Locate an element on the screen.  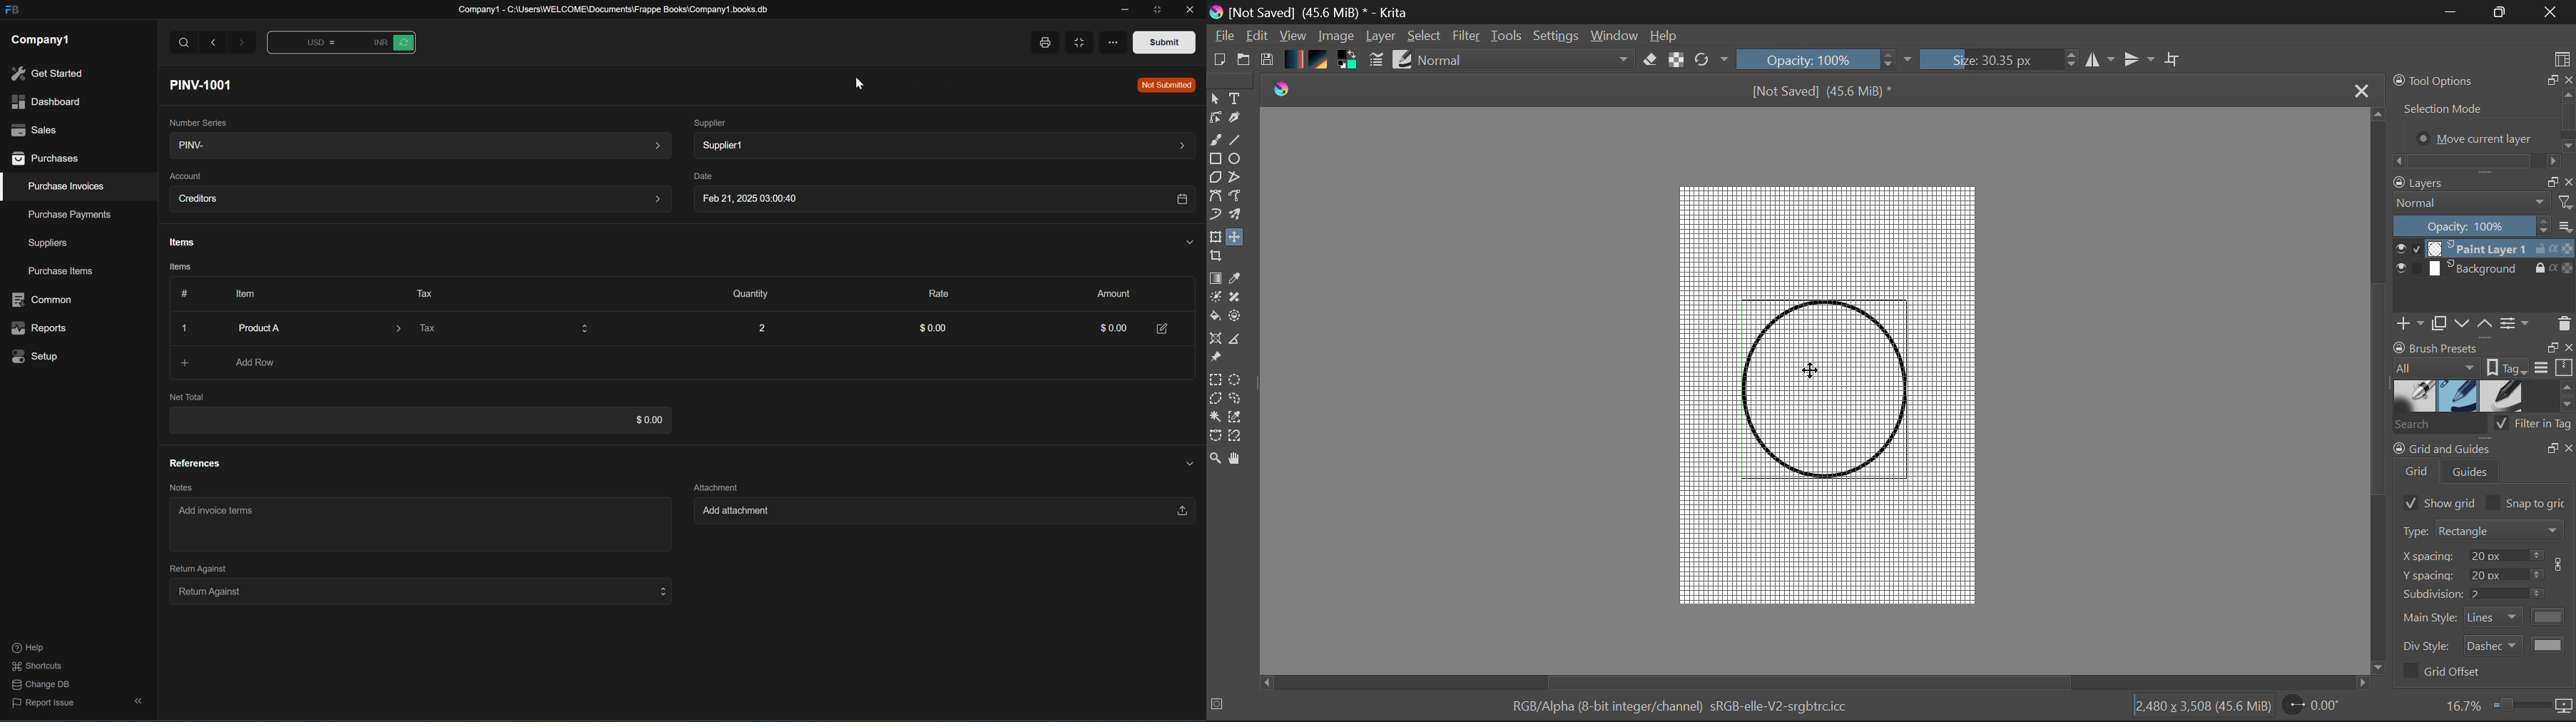
Eraser is located at coordinates (1651, 61).